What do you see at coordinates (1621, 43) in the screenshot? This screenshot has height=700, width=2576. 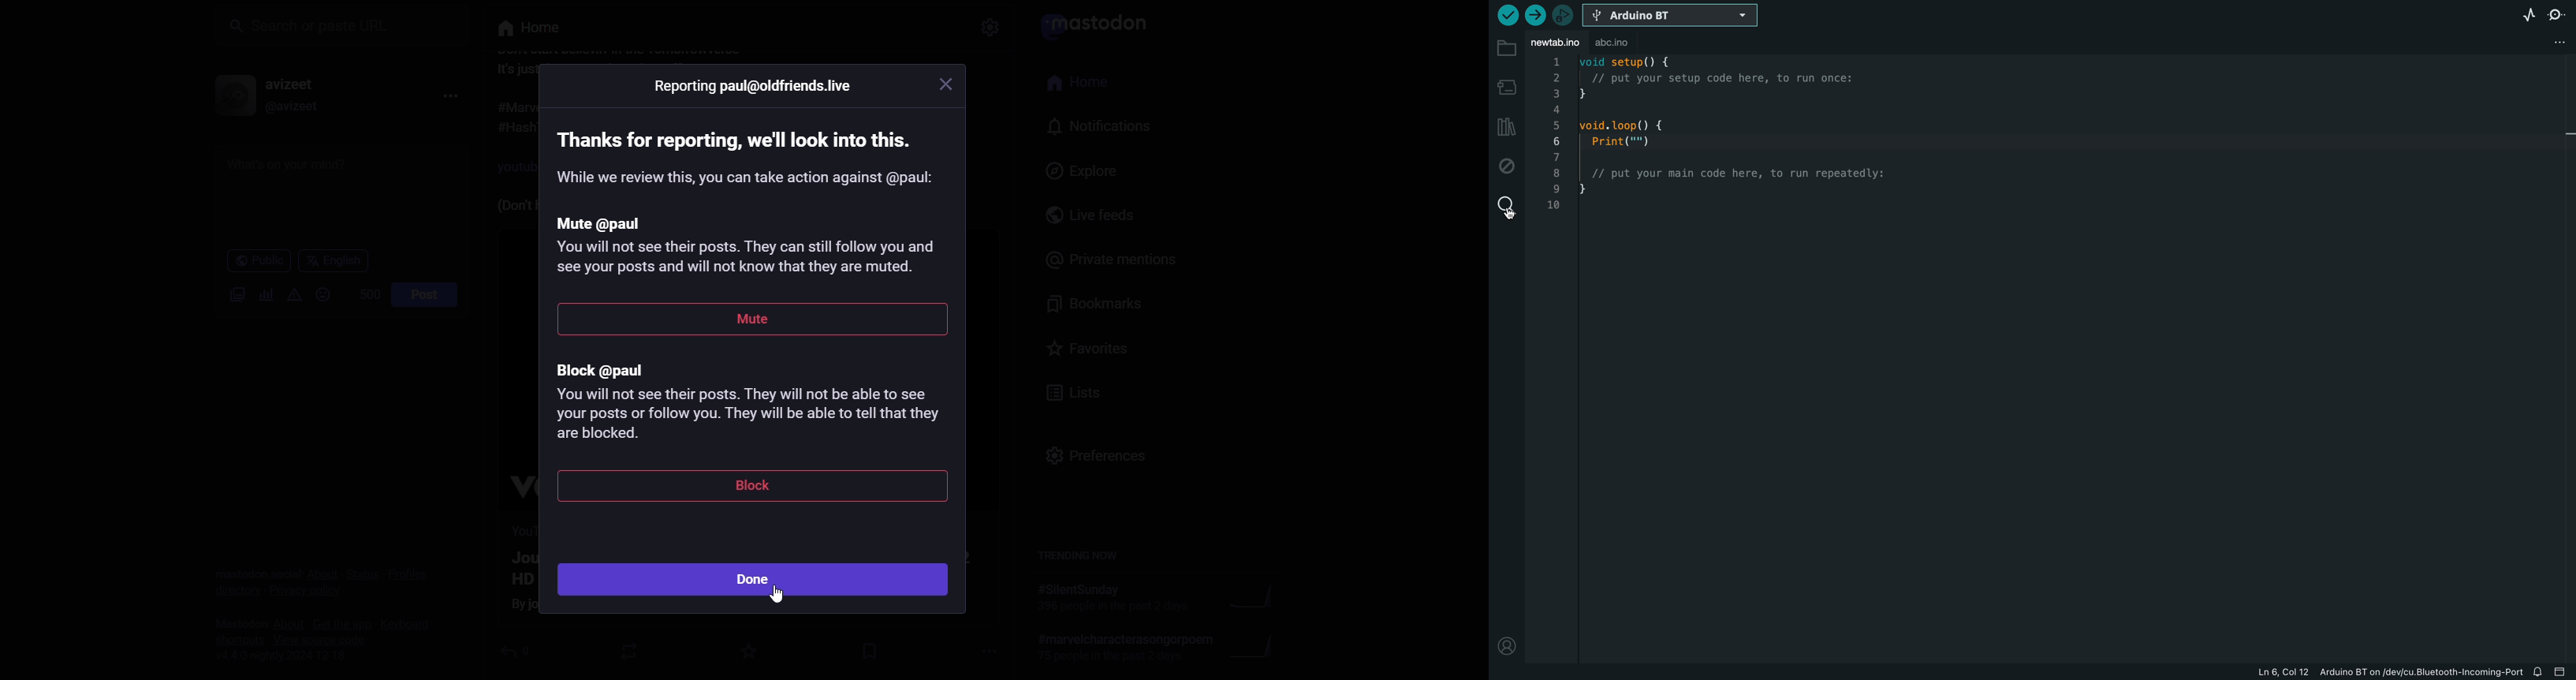 I see `abc` at bounding box center [1621, 43].